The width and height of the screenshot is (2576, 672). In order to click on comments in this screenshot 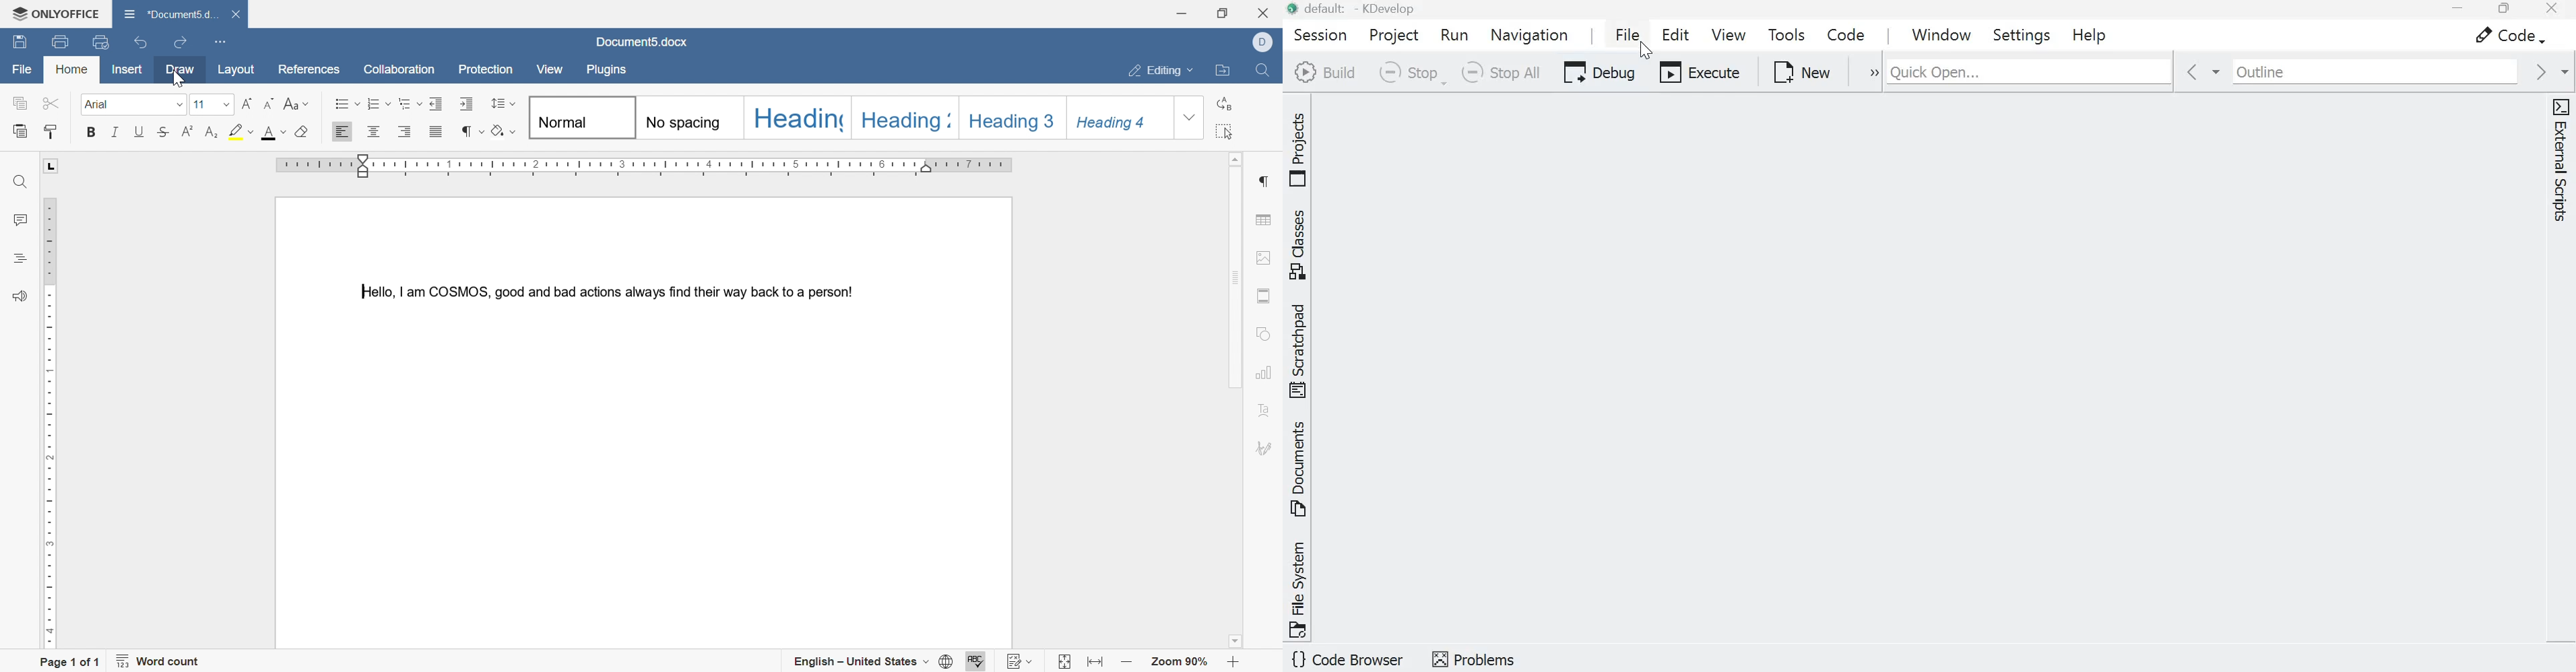, I will do `click(19, 220)`.